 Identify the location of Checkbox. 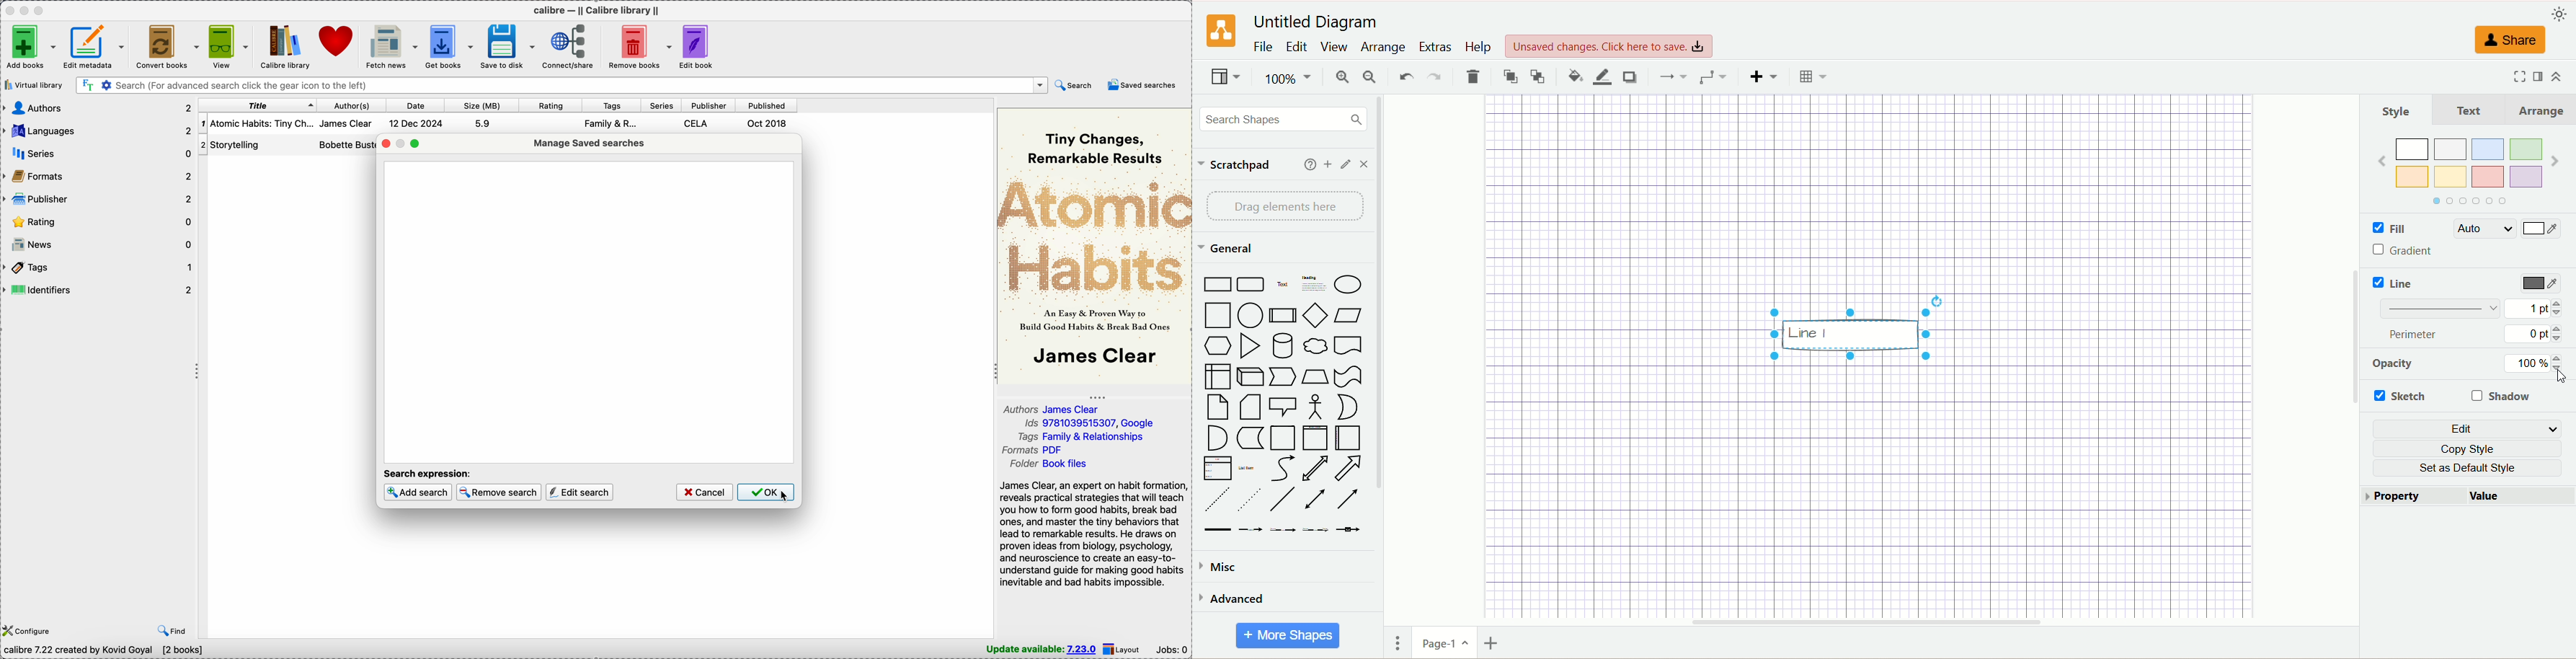
(2374, 230).